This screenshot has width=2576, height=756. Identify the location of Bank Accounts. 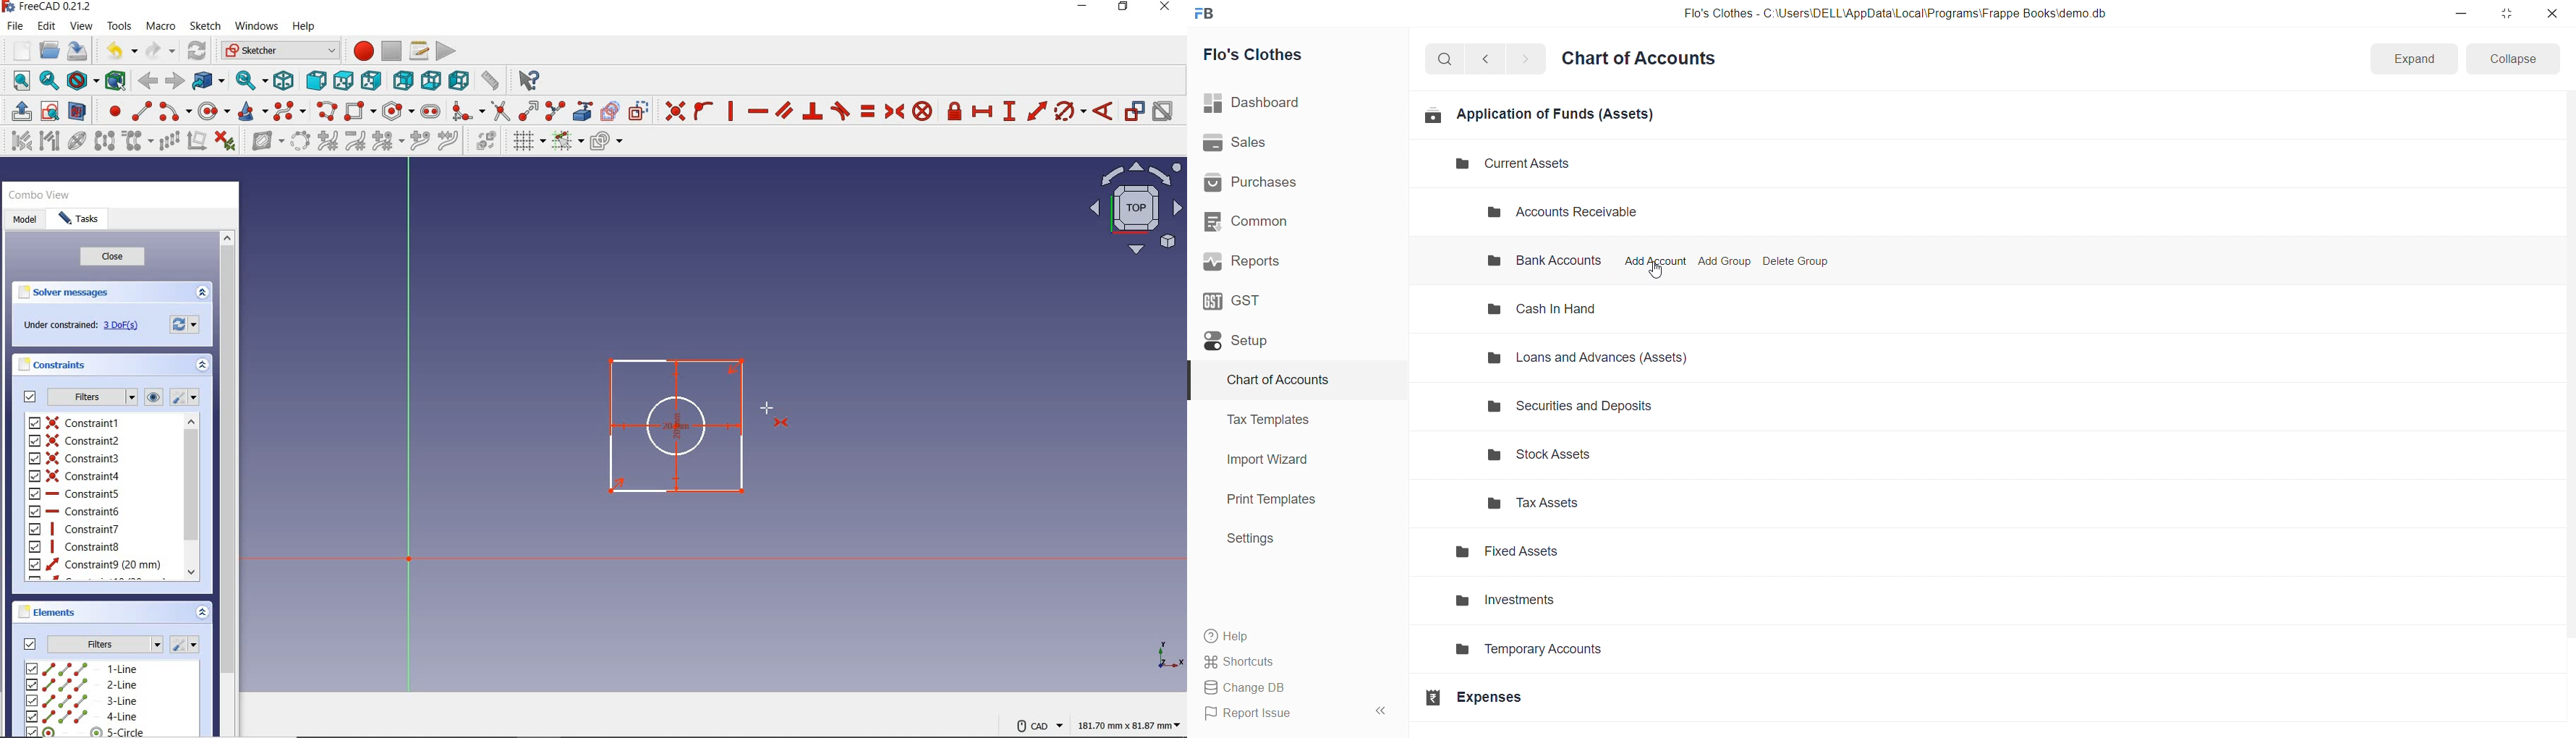
(1542, 262).